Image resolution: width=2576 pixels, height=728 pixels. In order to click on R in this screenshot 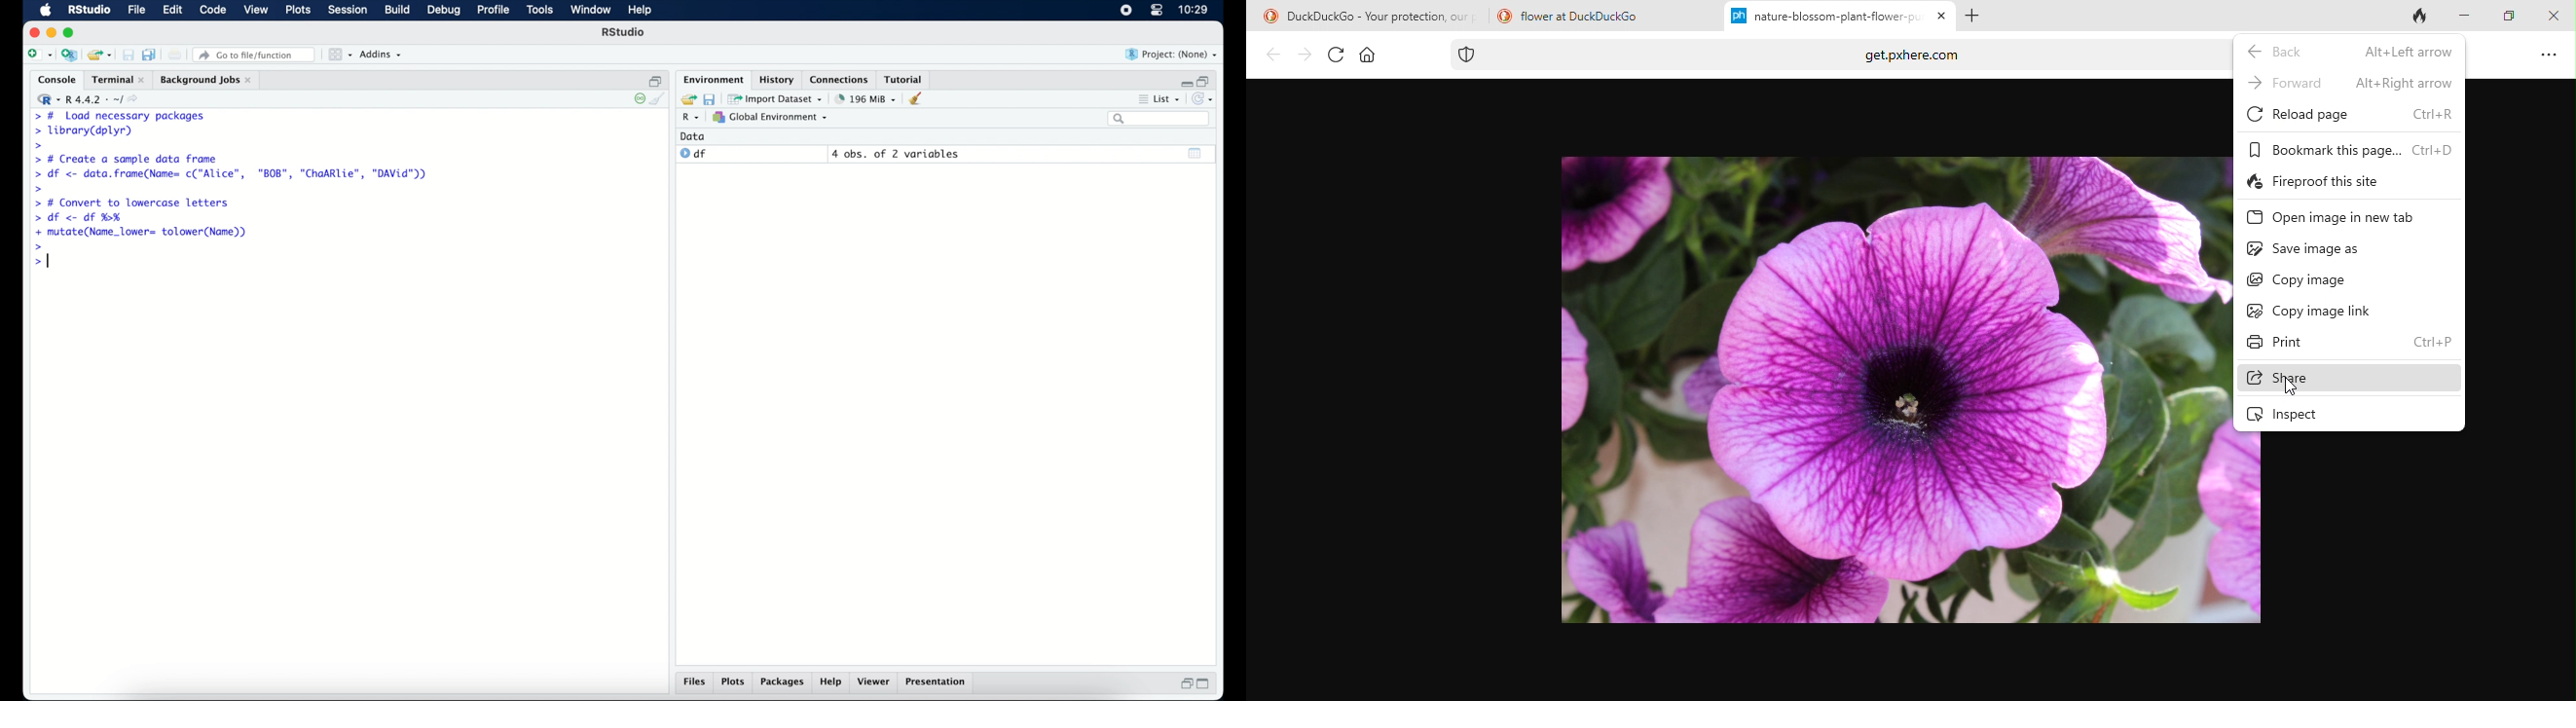, I will do `click(689, 119)`.